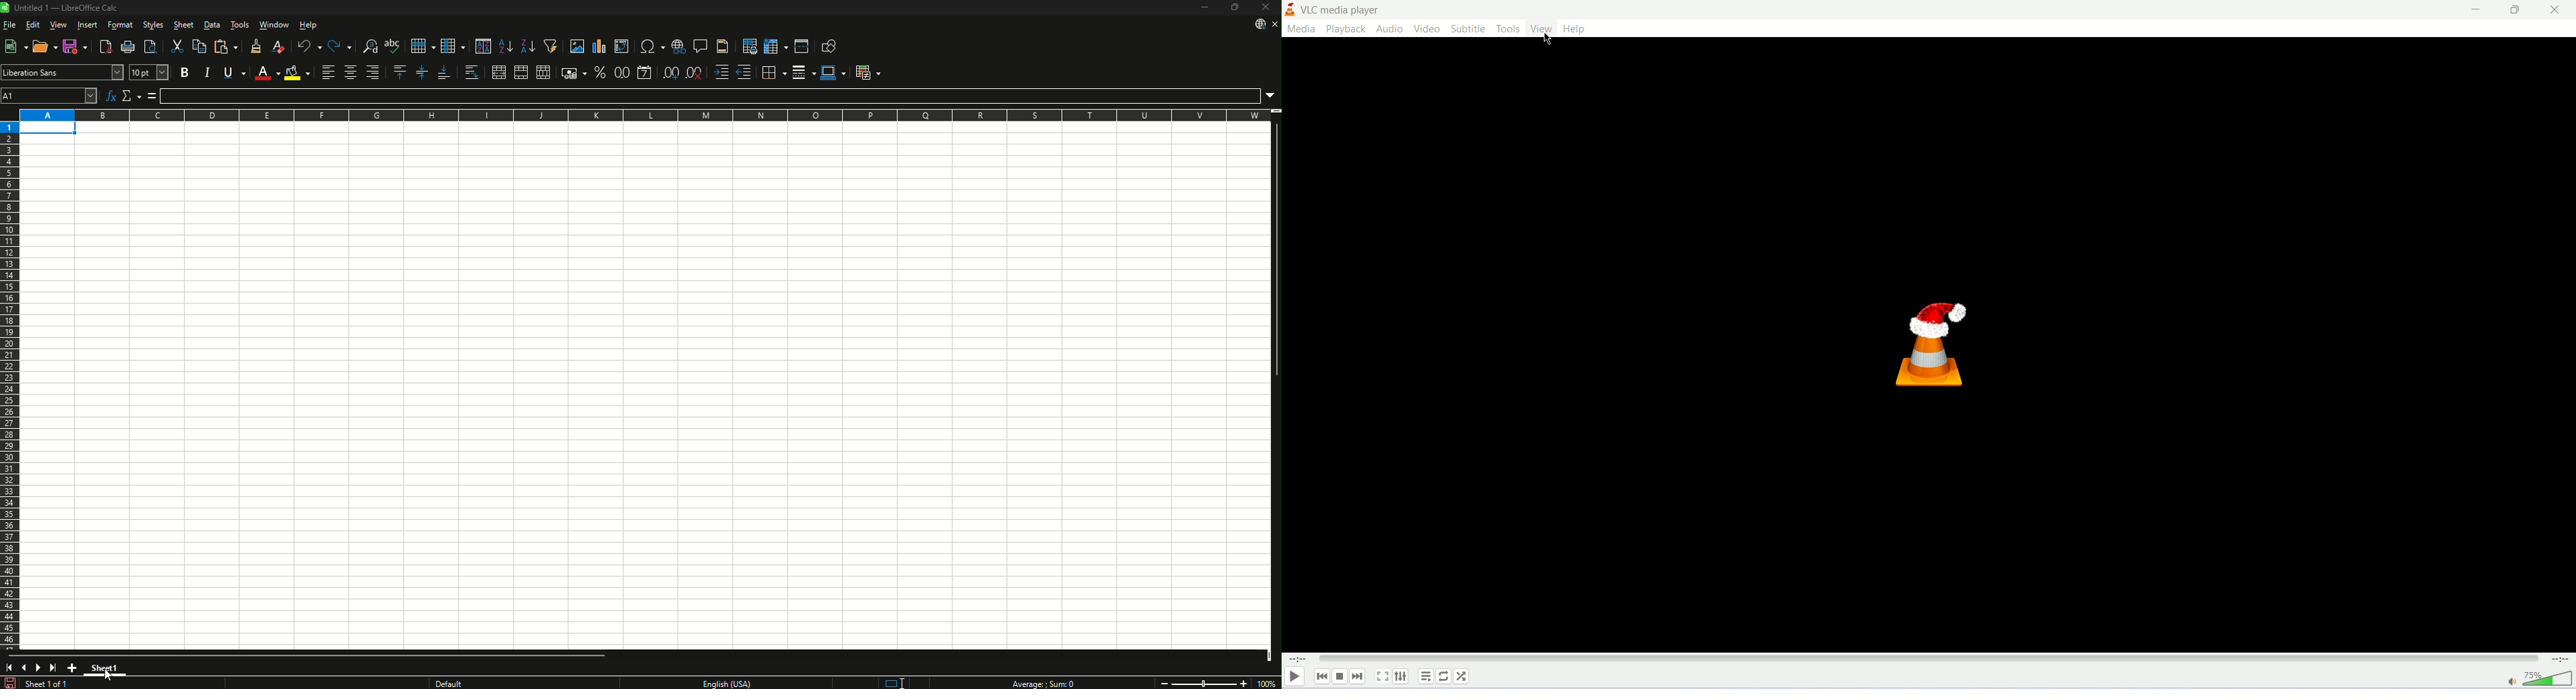 This screenshot has height=700, width=2576. What do you see at coordinates (1321, 676) in the screenshot?
I see `Previous` at bounding box center [1321, 676].